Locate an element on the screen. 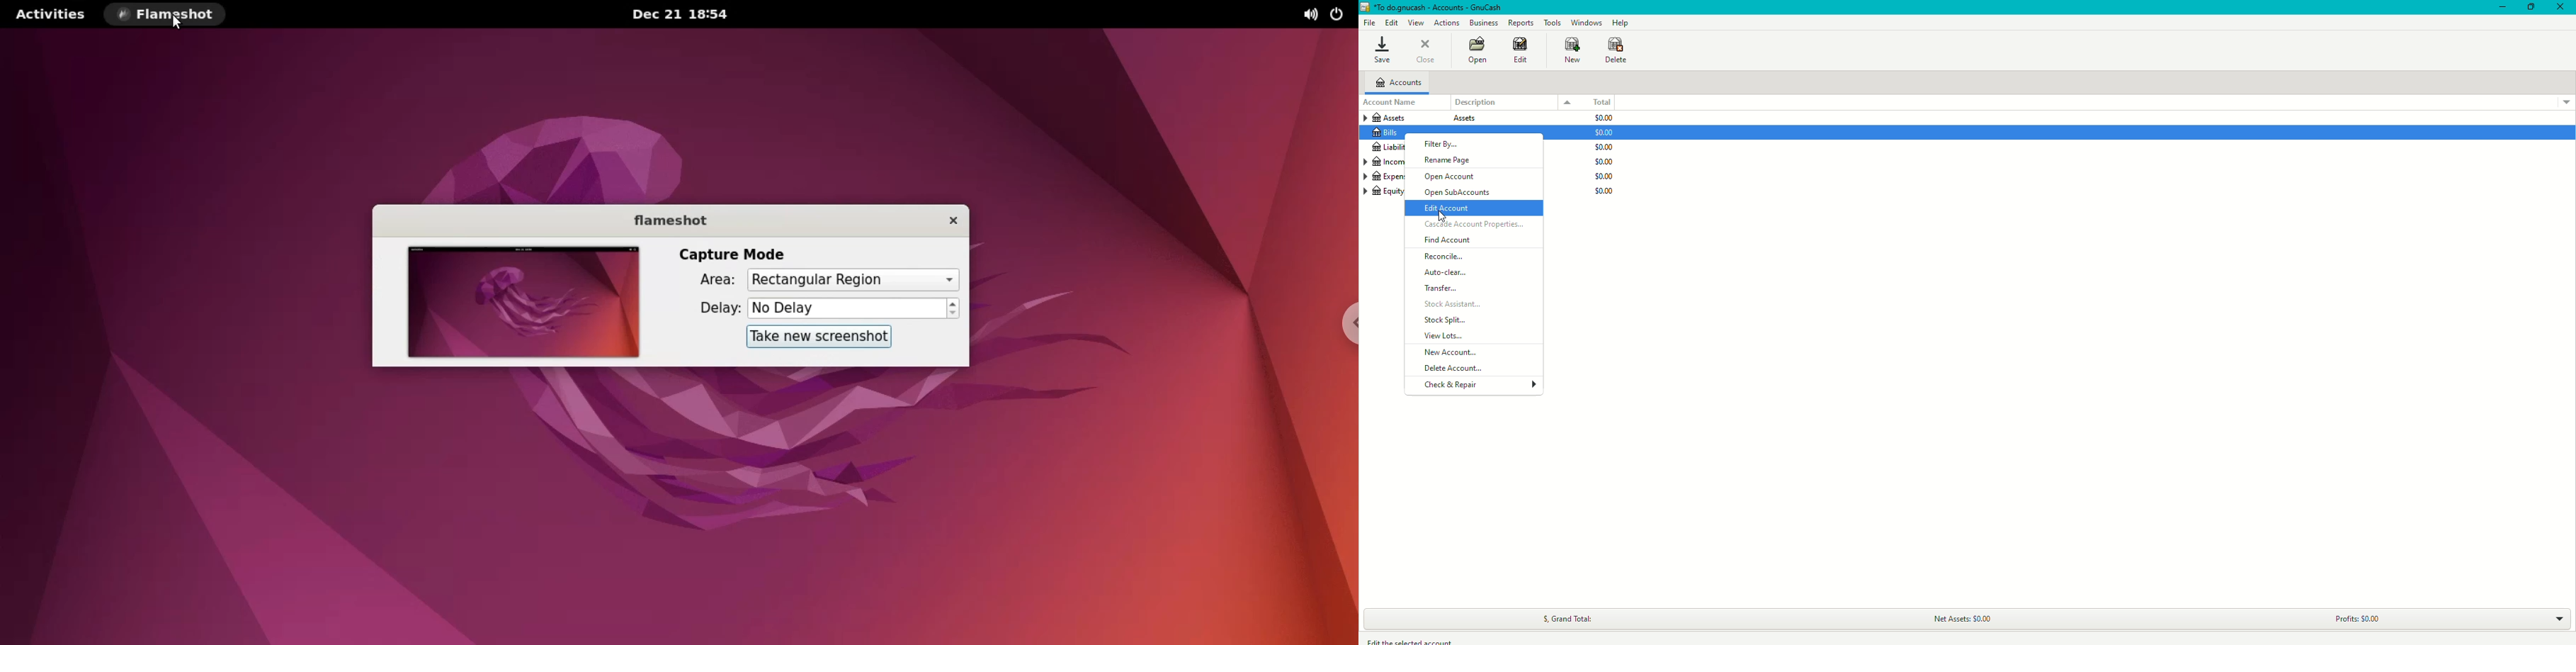 The height and width of the screenshot is (672, 2576). Delete Account is located at coordinates (1453, 368).